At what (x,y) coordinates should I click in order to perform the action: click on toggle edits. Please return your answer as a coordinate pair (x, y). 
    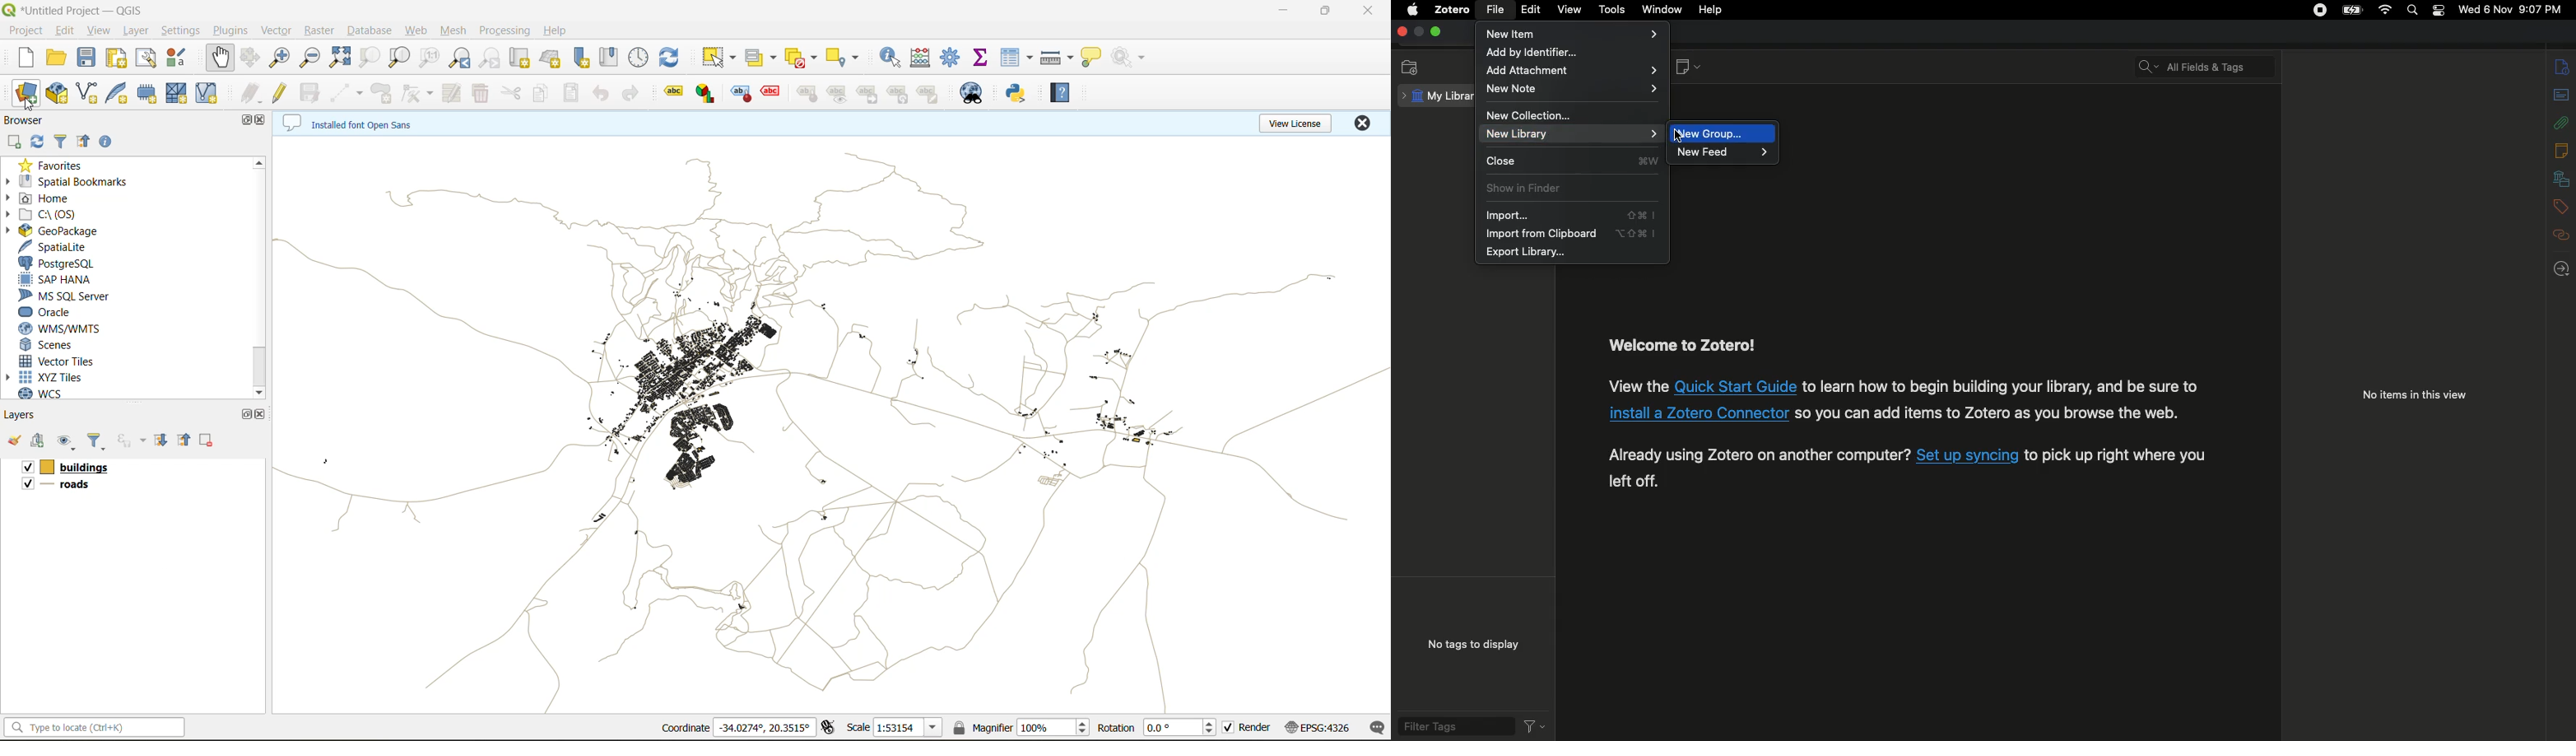
    Looking at the image, I should click on (283, 94).